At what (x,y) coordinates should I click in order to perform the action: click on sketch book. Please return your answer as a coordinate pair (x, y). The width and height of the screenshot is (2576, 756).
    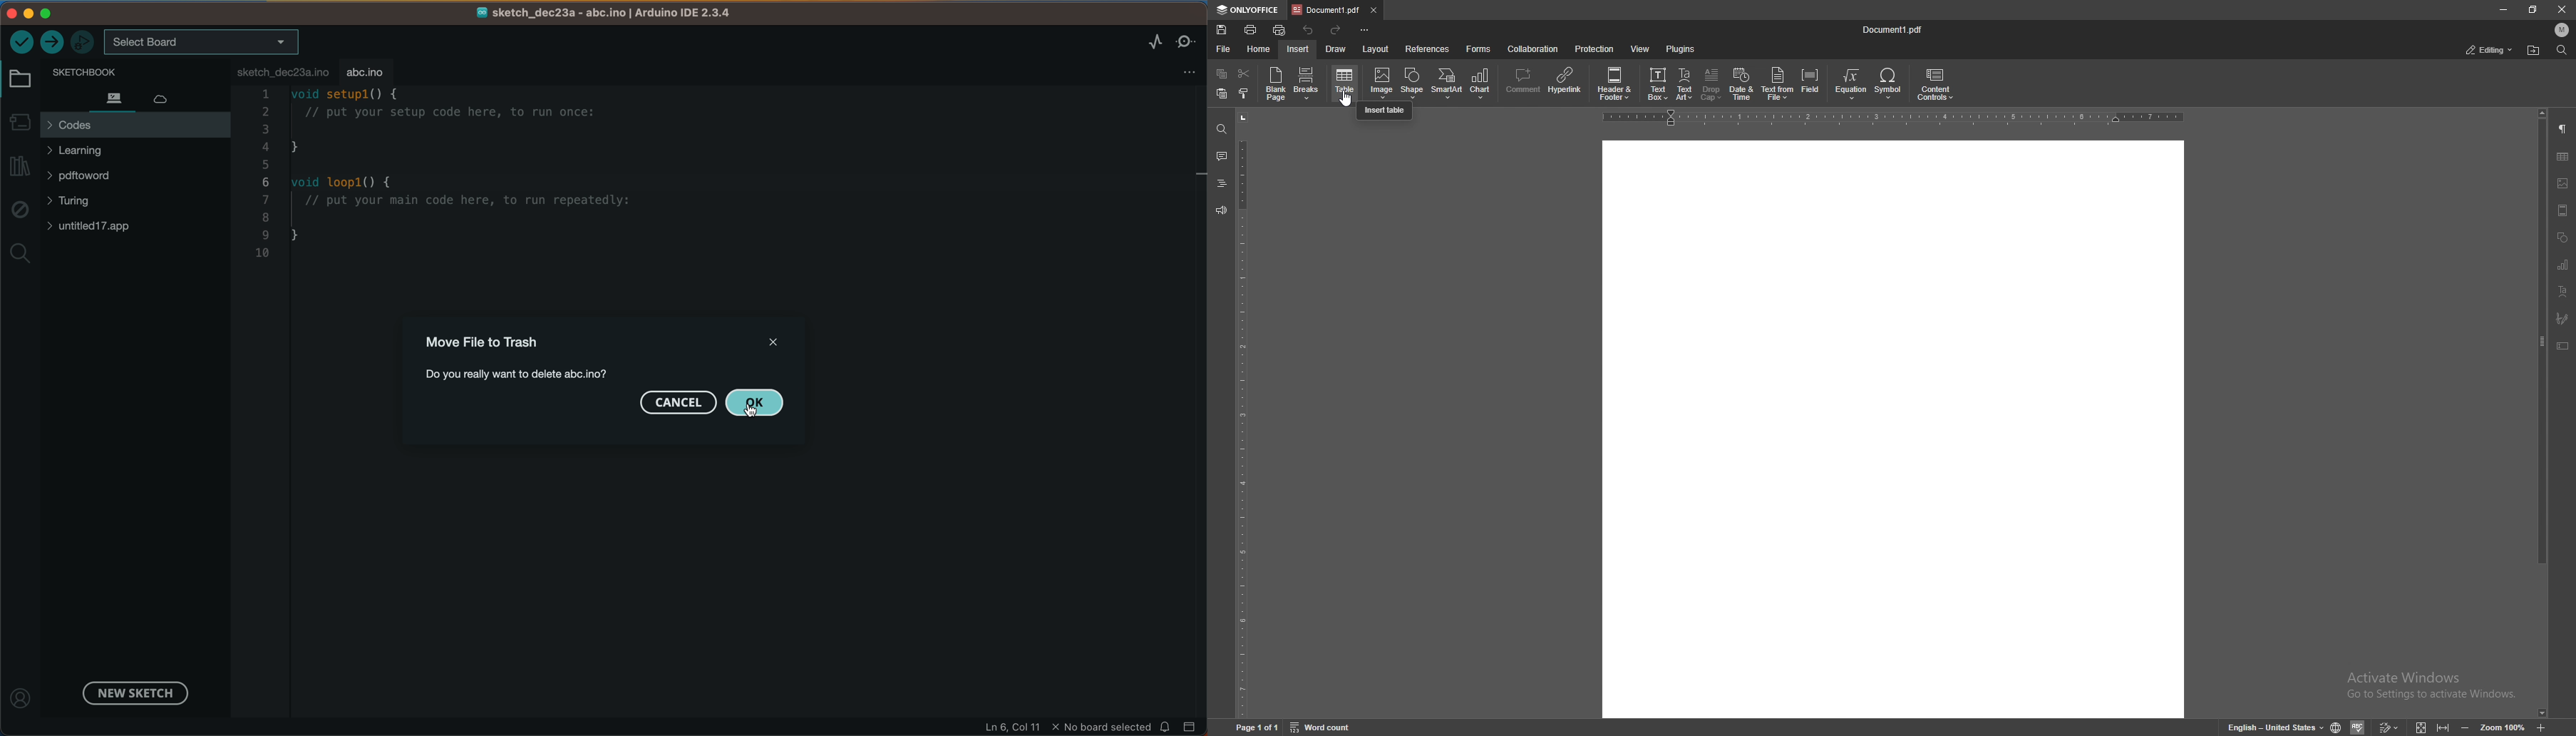
    Looking at the image, I should click on (114, 71).